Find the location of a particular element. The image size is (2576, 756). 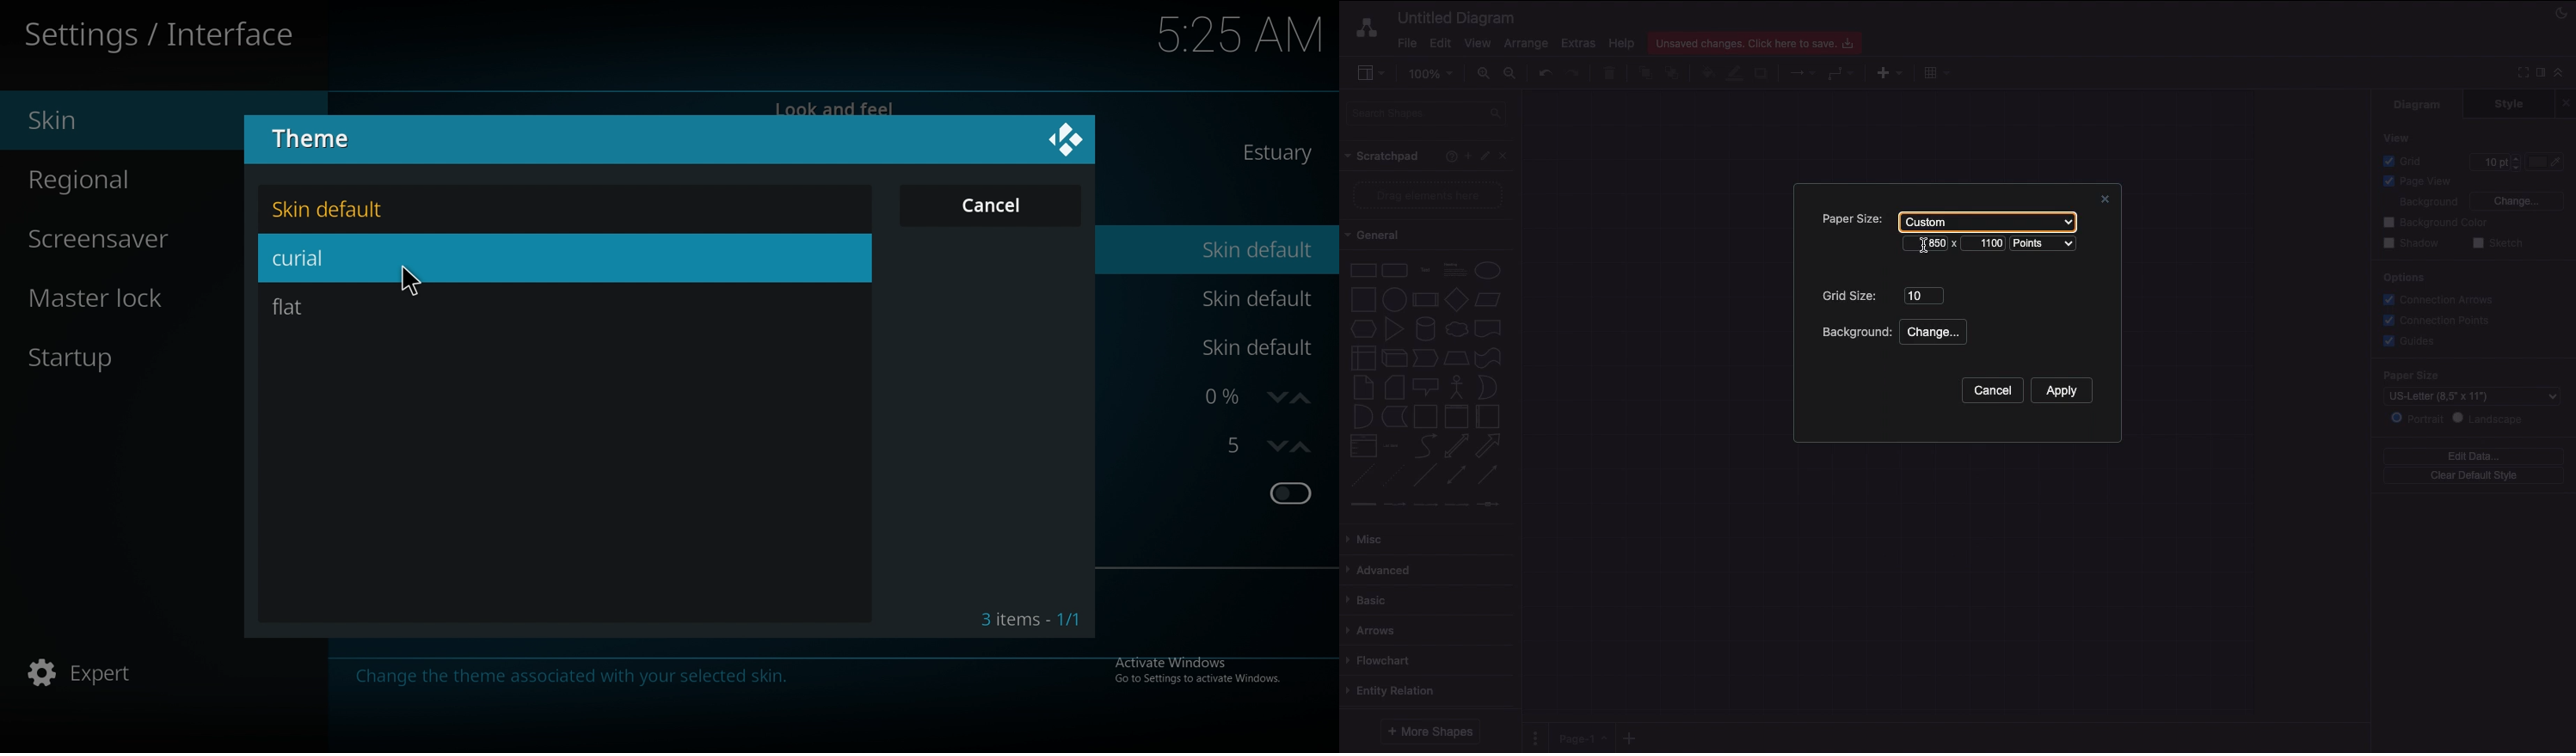

Portrait  is located at coordinates (2417, 418).